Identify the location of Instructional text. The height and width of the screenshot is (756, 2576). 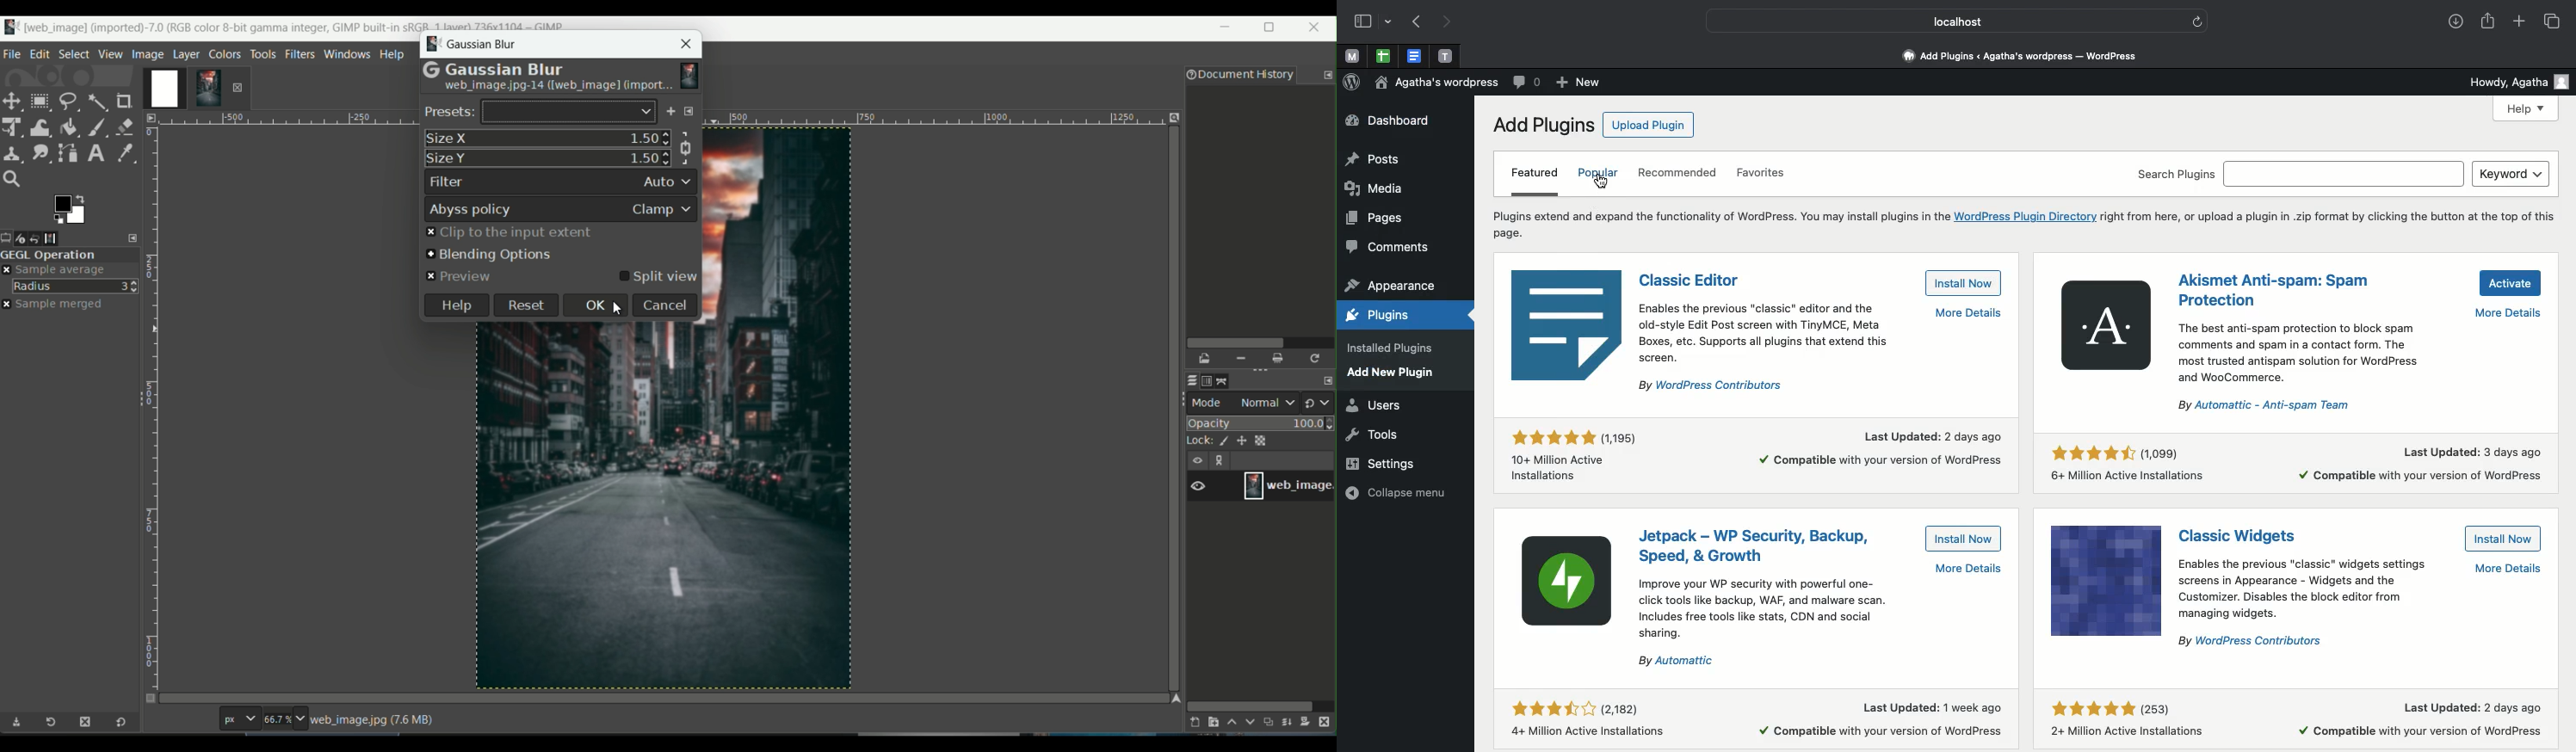
(2314, 606).